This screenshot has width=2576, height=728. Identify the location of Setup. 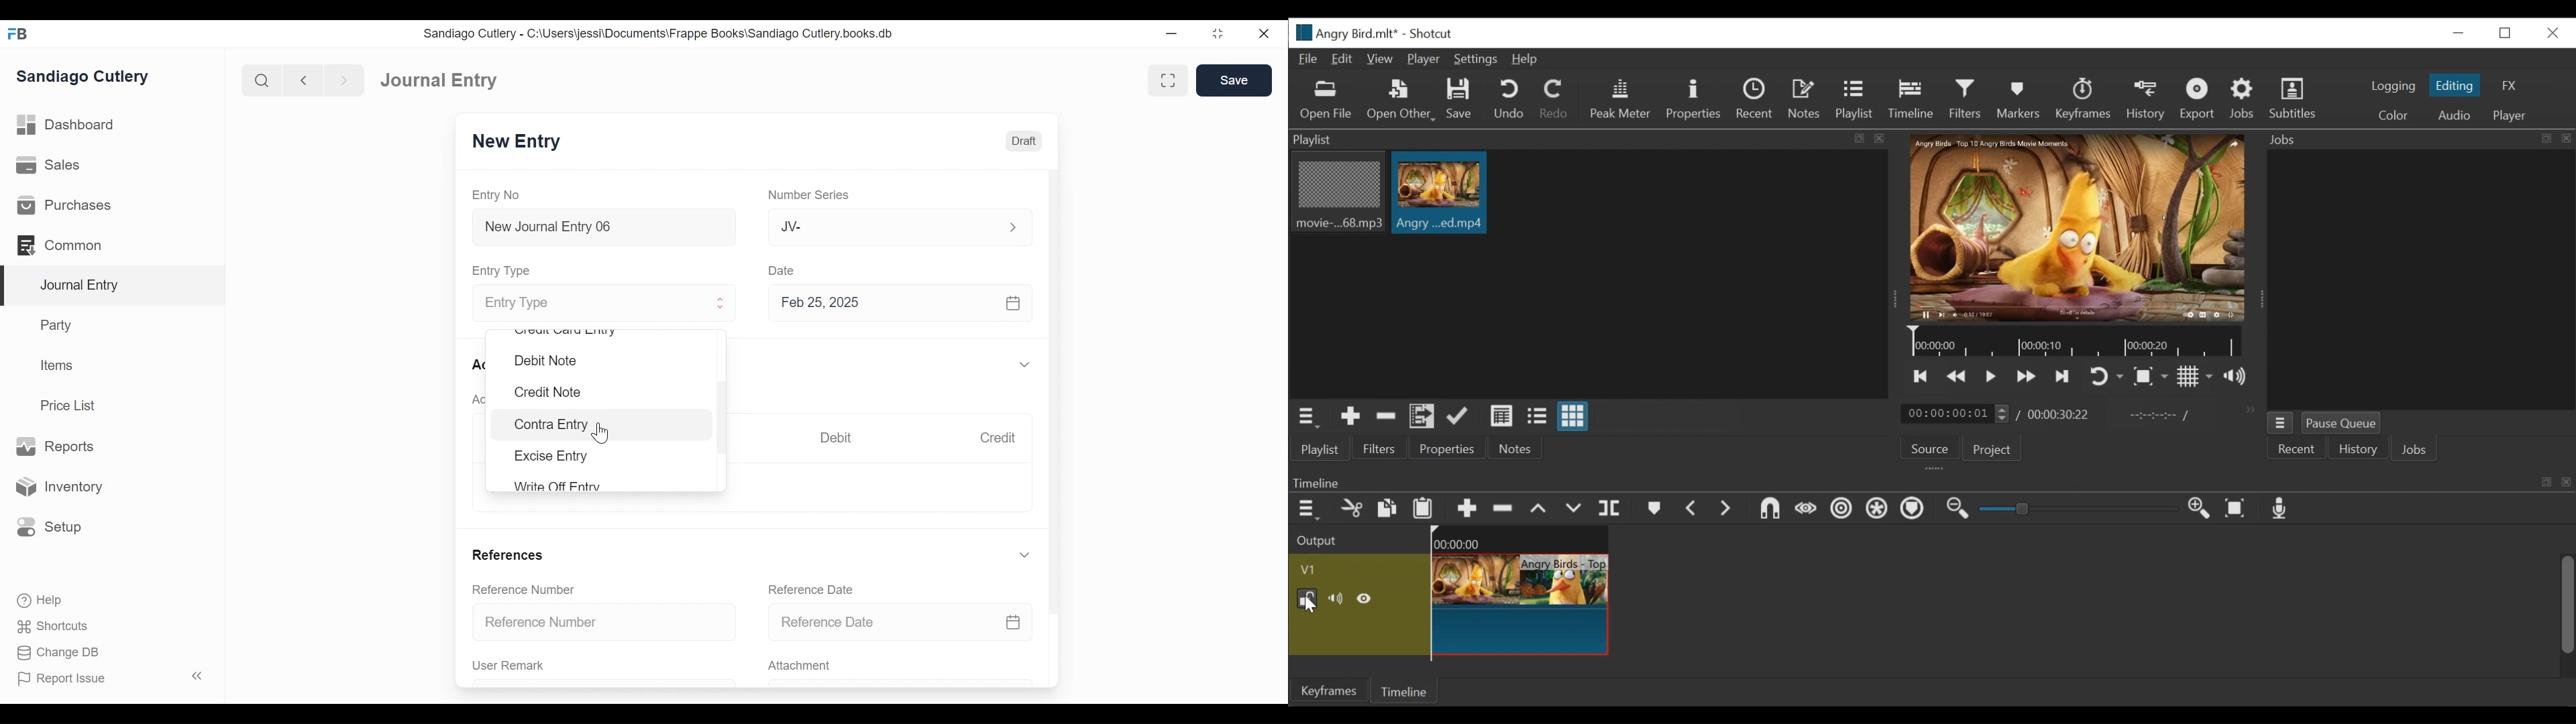
(46, 526).